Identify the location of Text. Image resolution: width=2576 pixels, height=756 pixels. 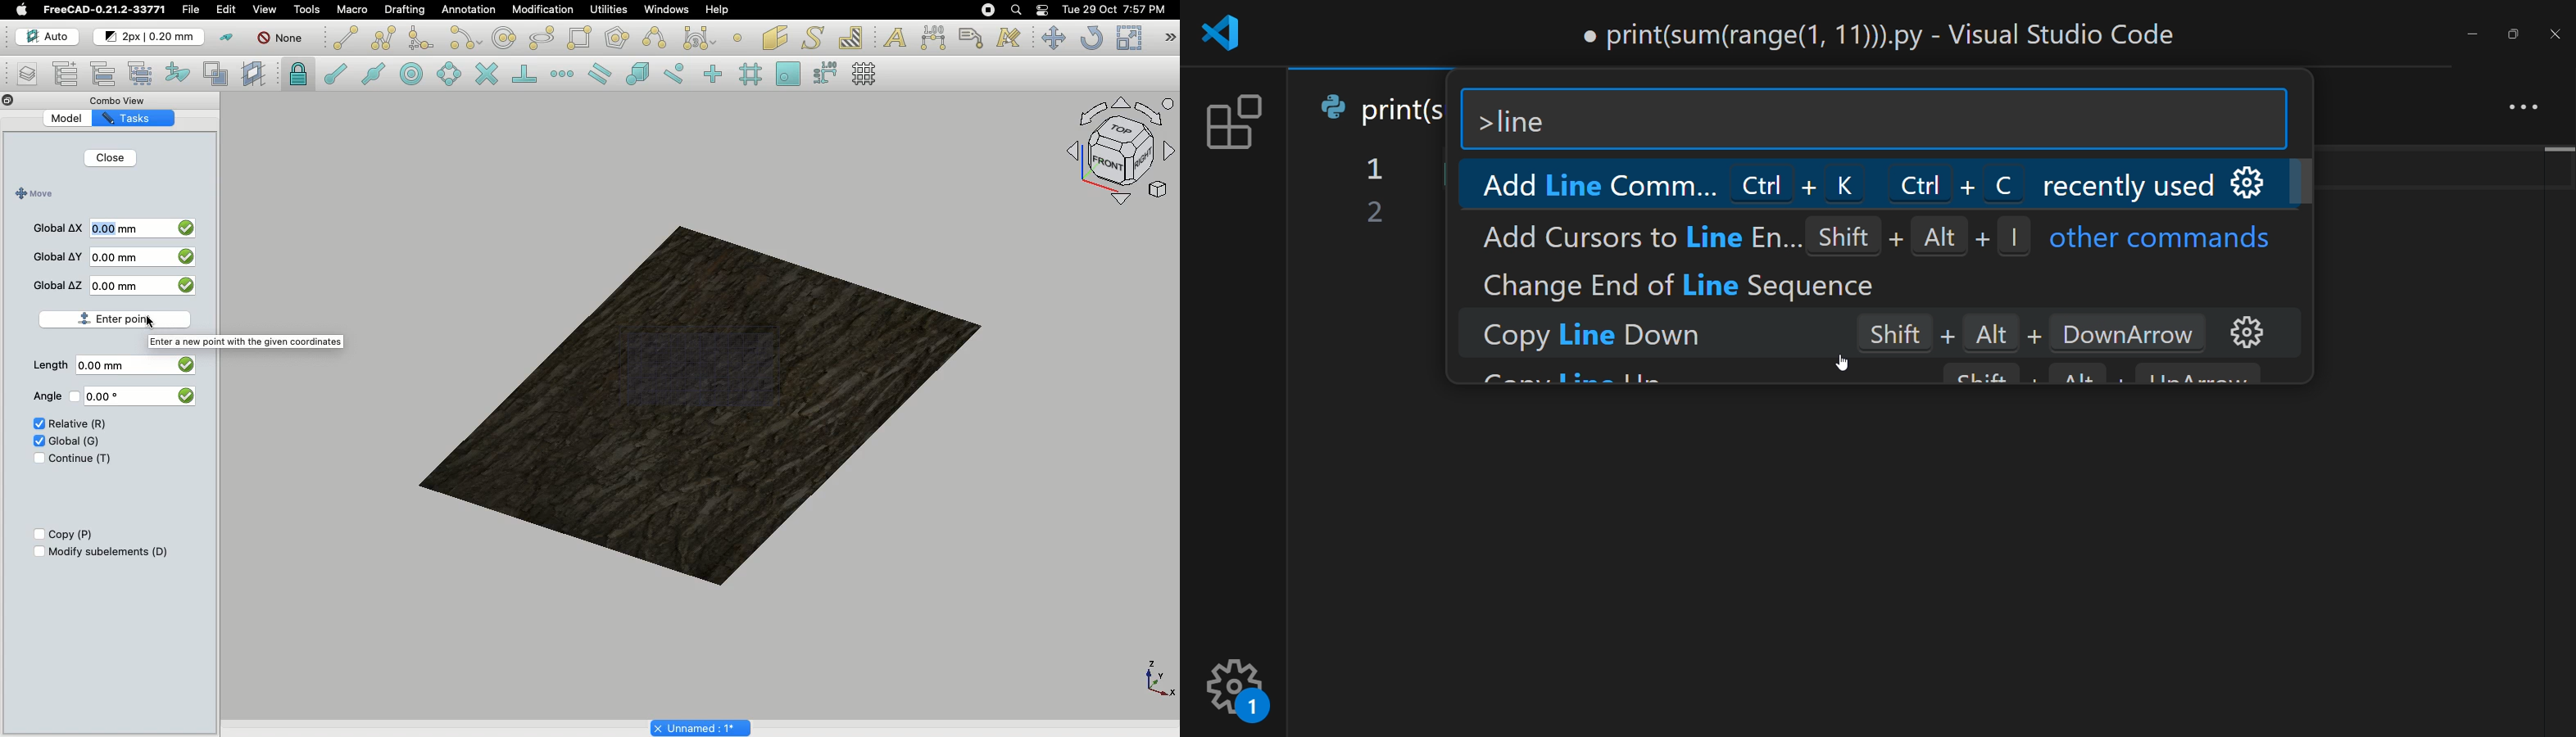
(895, 38).